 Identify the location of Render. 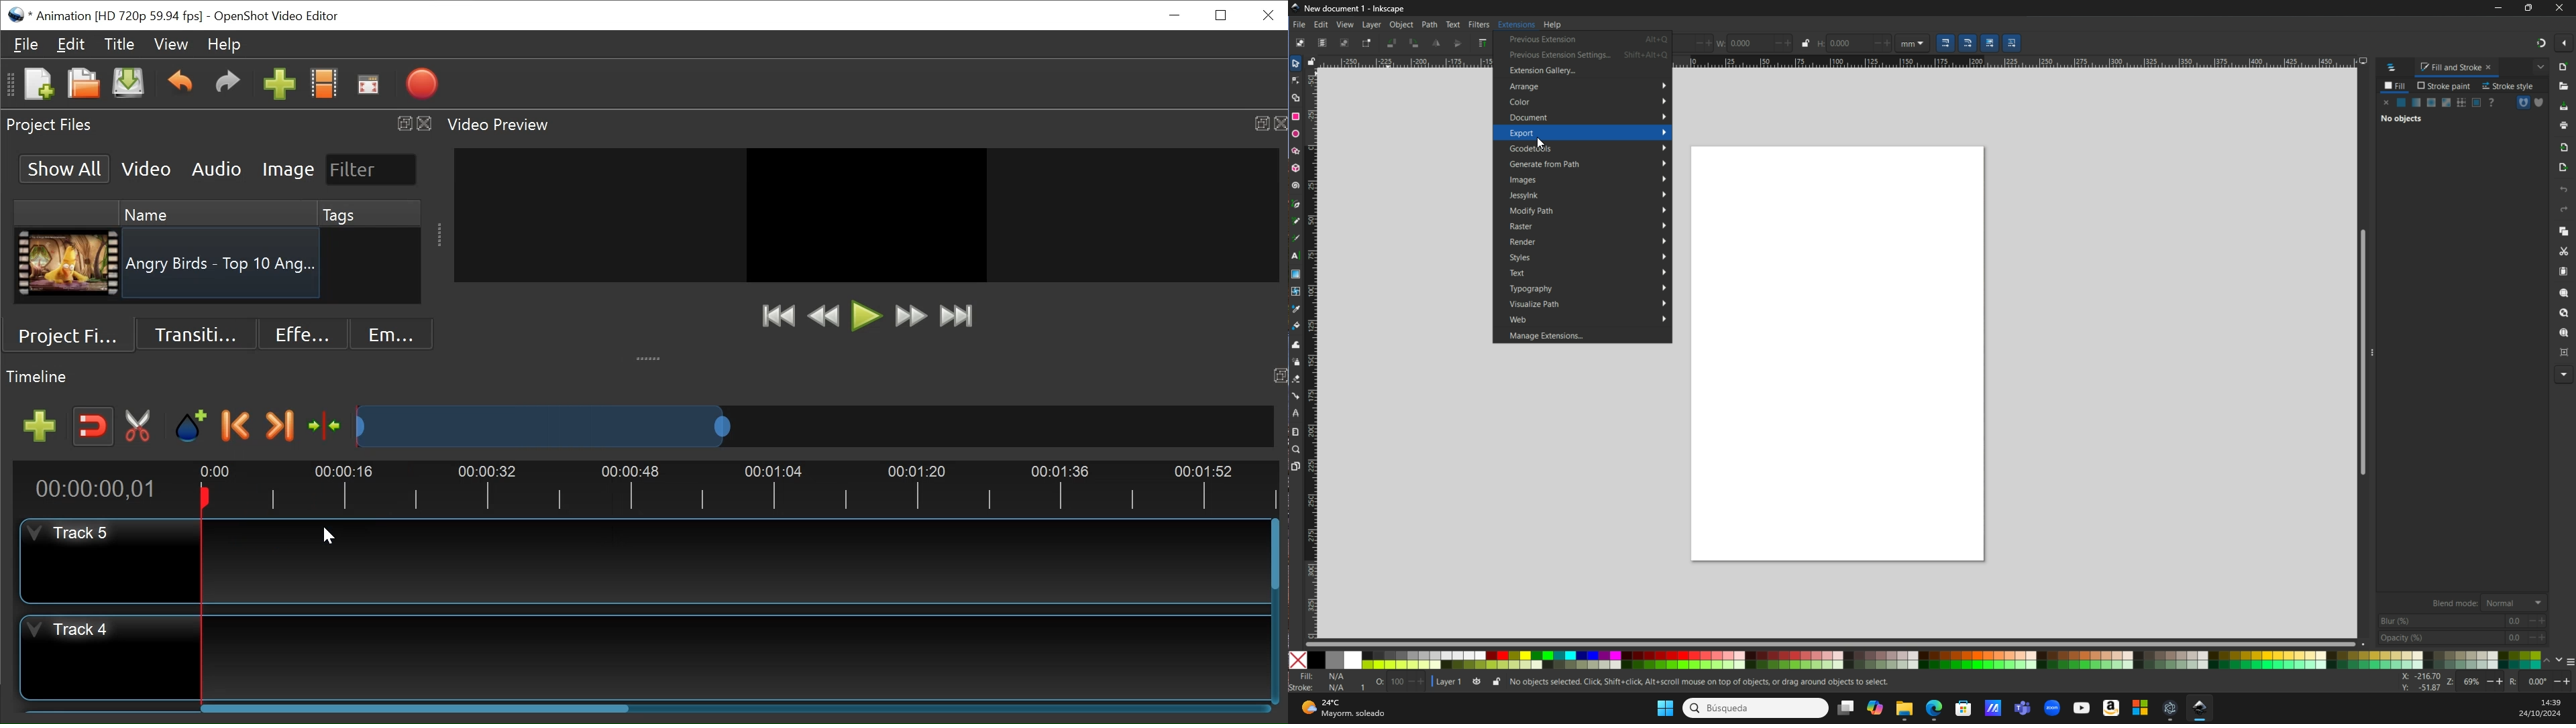
(1590, 241).